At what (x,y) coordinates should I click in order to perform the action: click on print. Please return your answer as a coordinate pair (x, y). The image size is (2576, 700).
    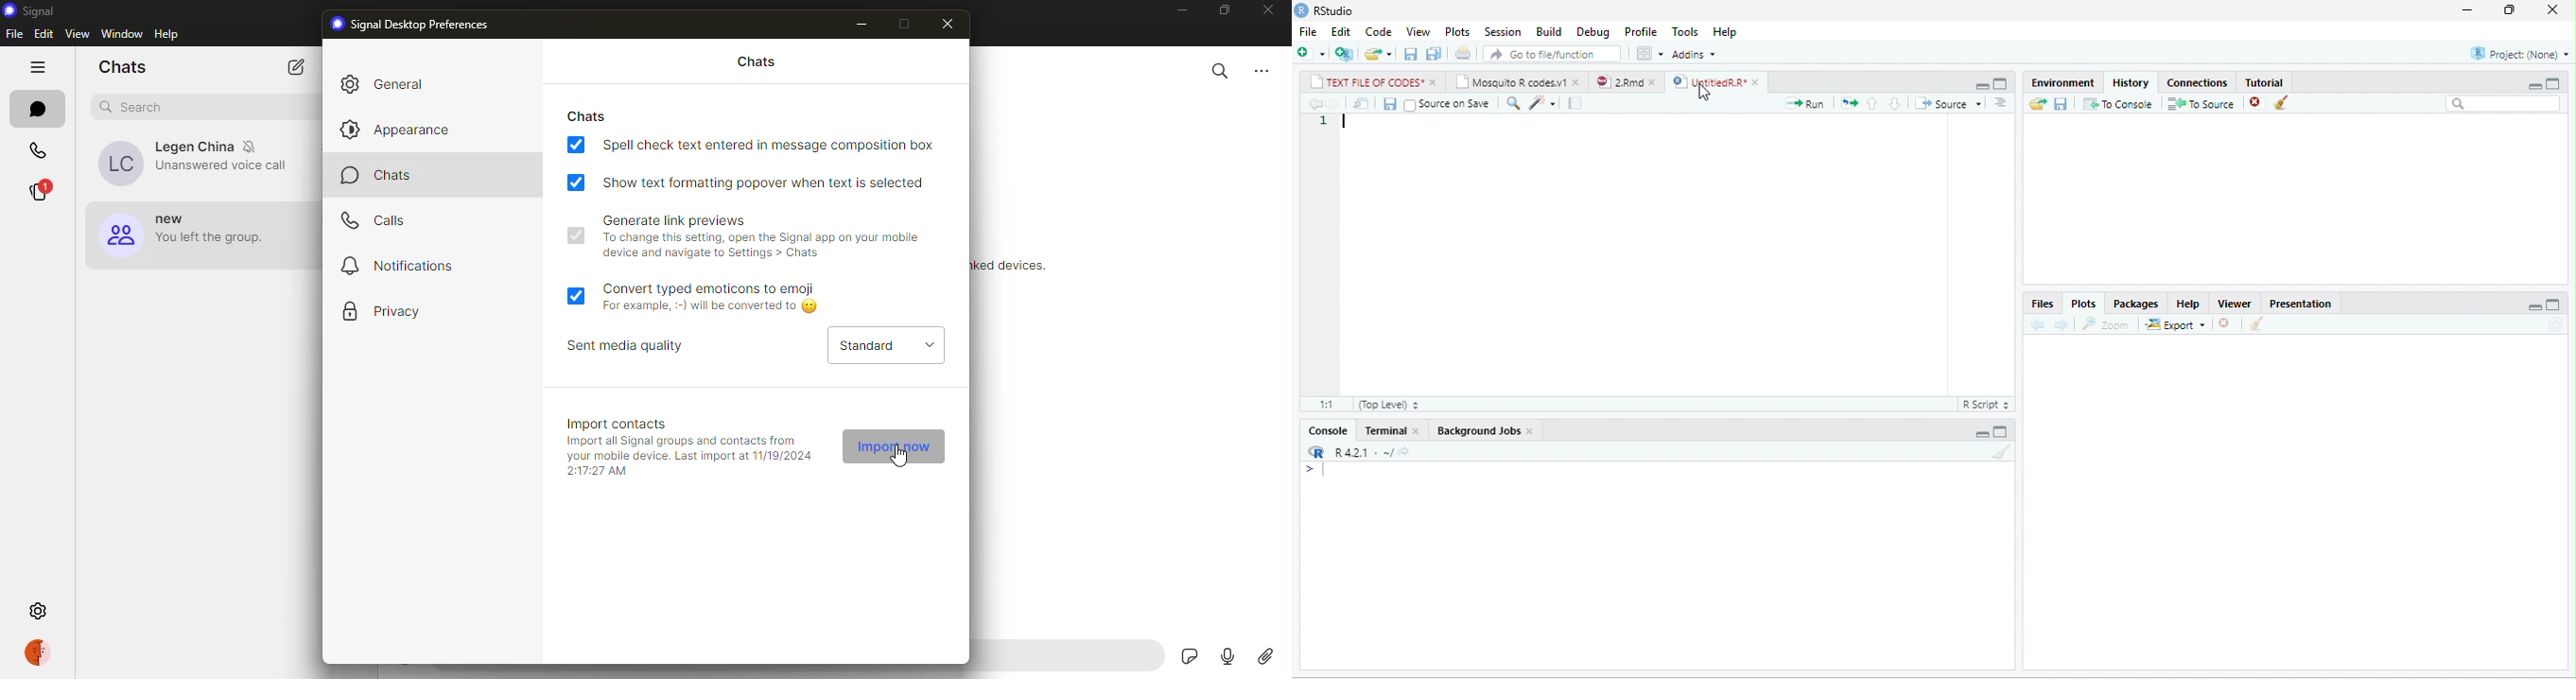
    Looking at the image, I should click on (1464, 54).